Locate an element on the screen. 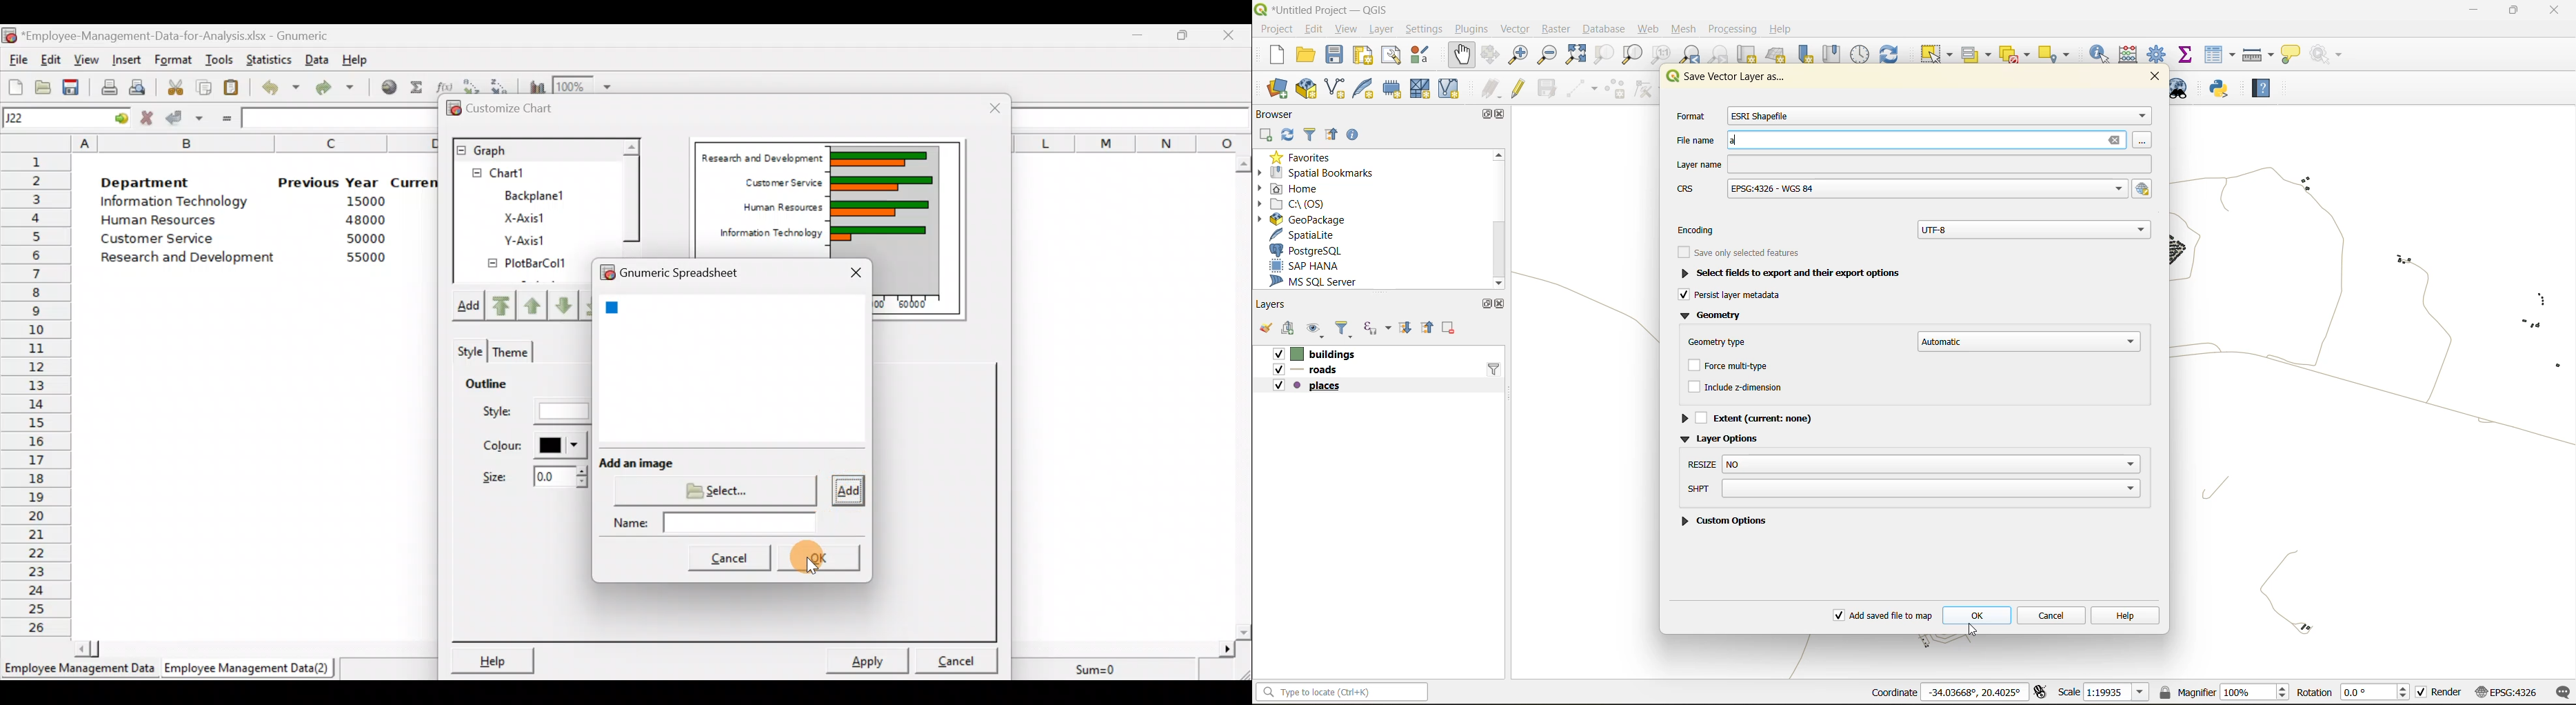  Minimize is located at coordinates (1138, 35).